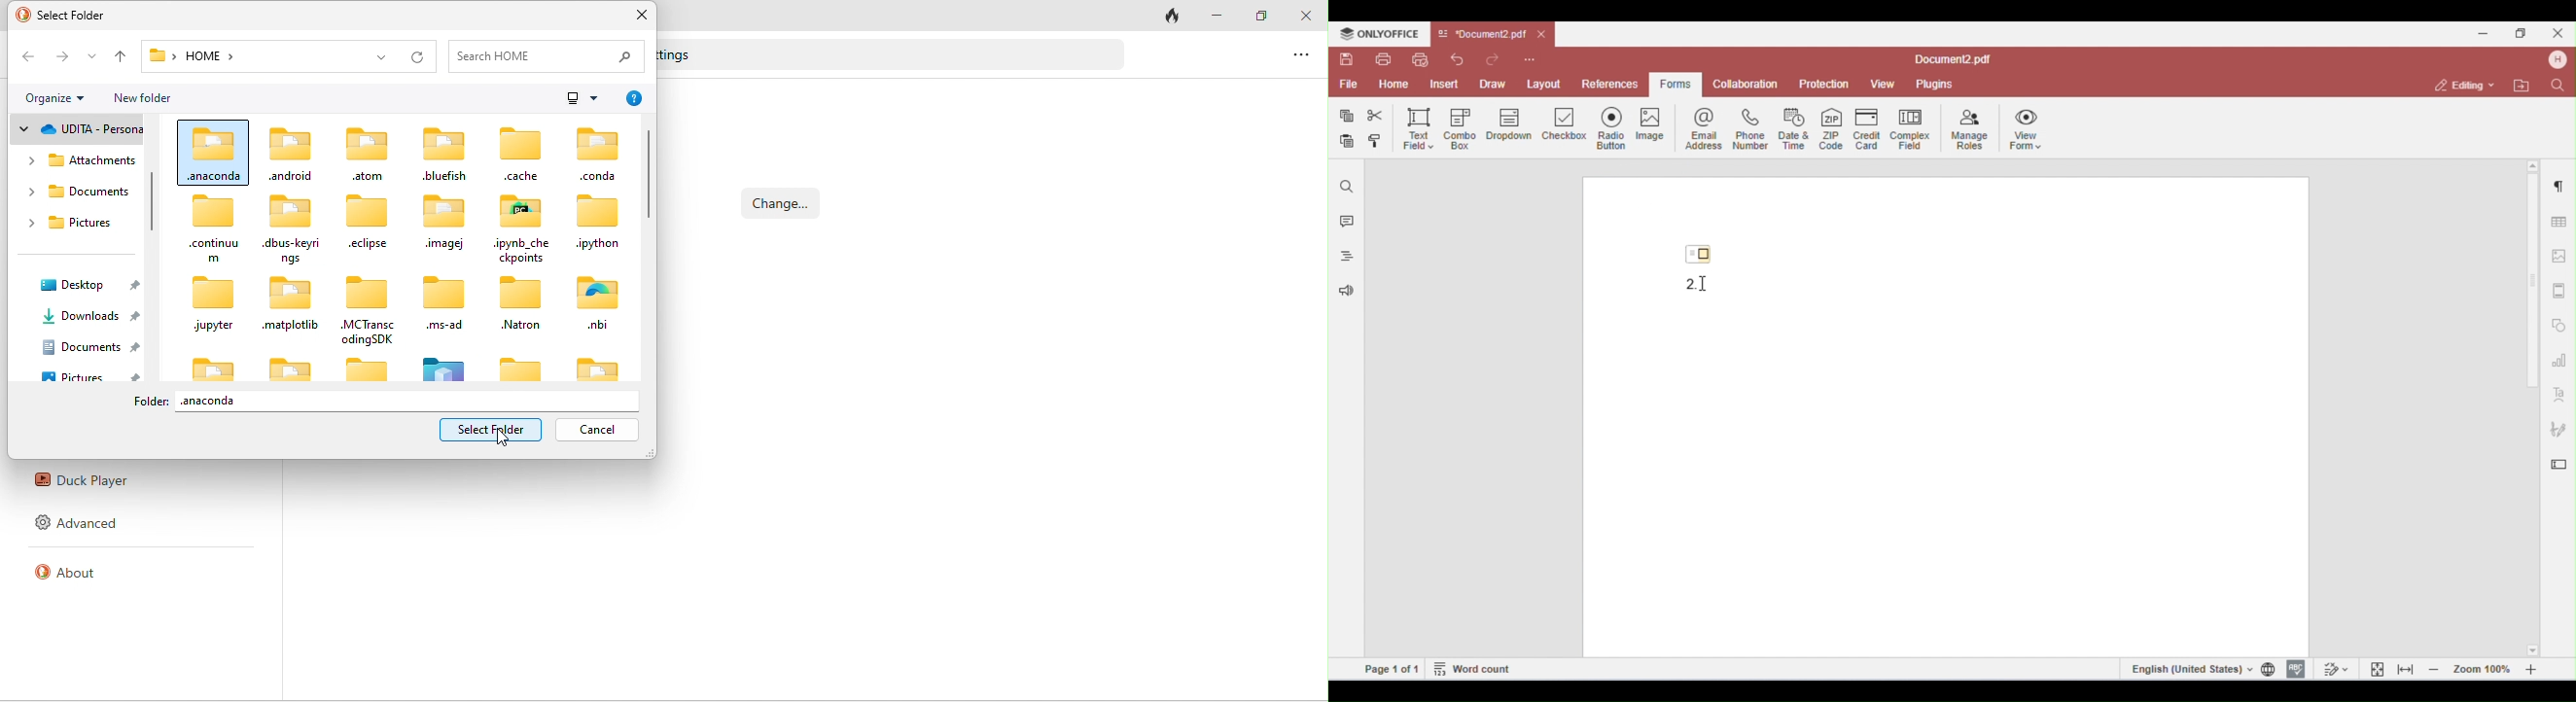  I want to click on icons, so click(405, 369).